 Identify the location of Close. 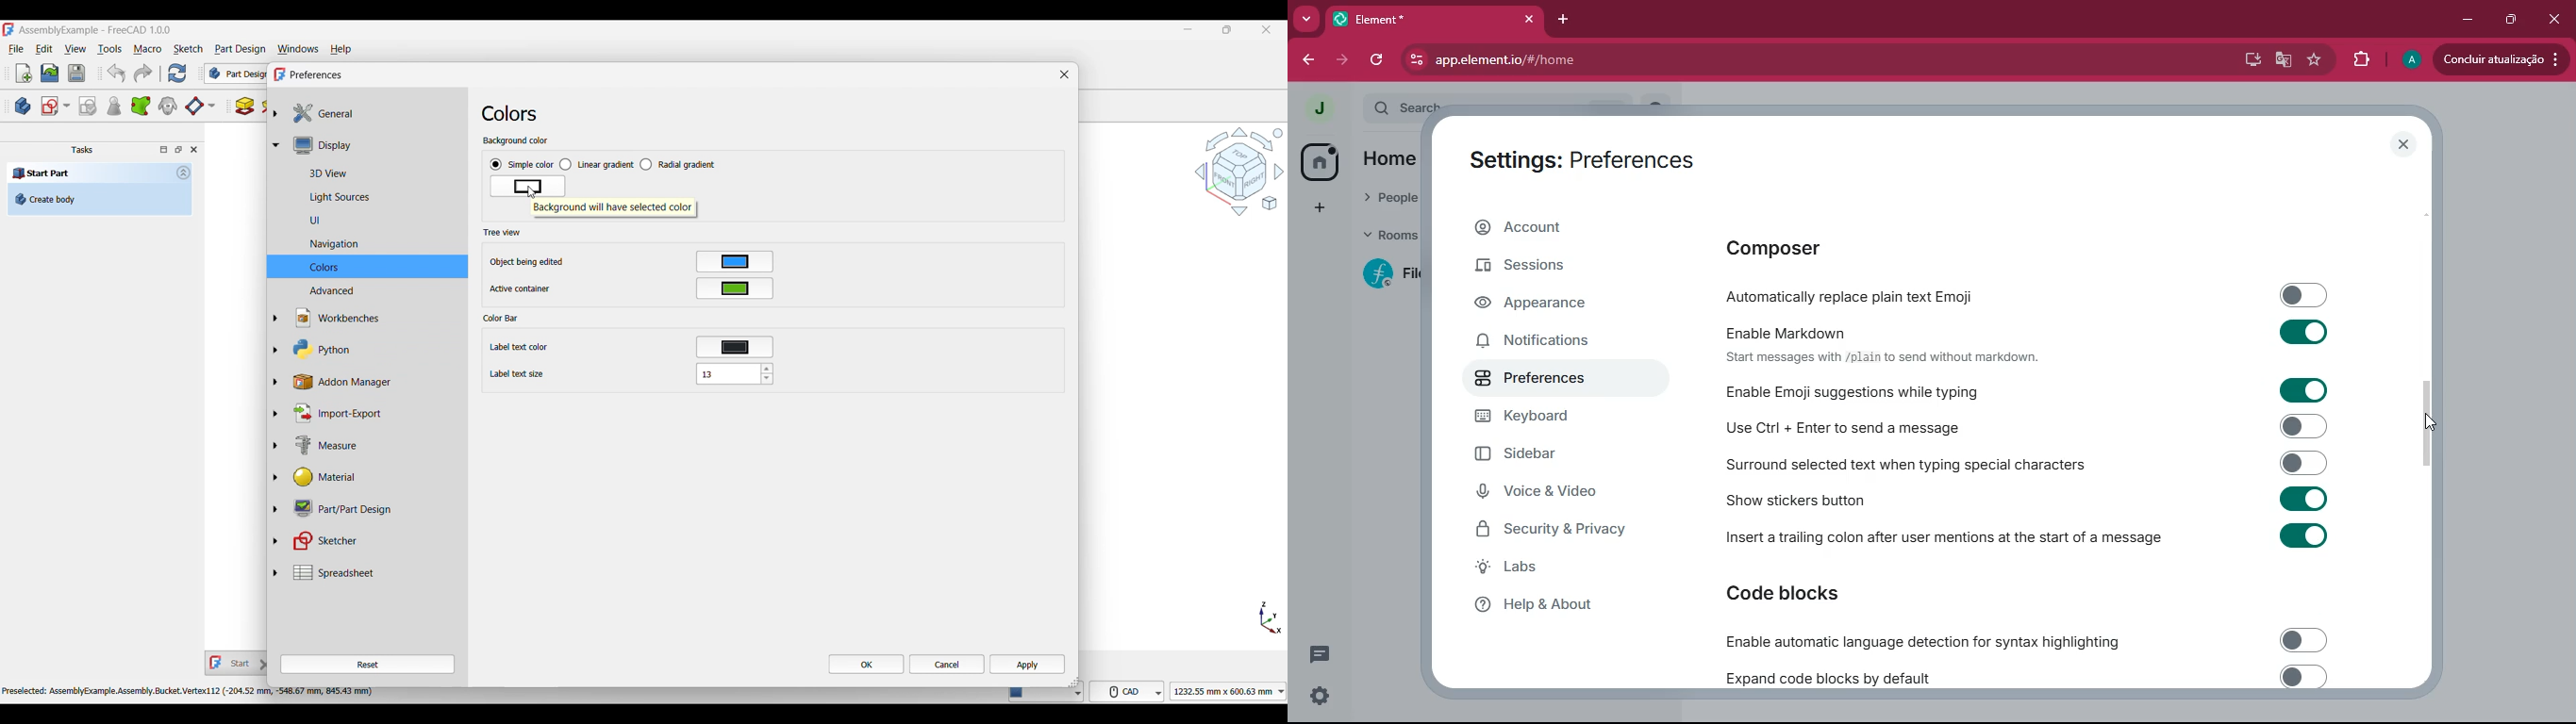
(194, 149).